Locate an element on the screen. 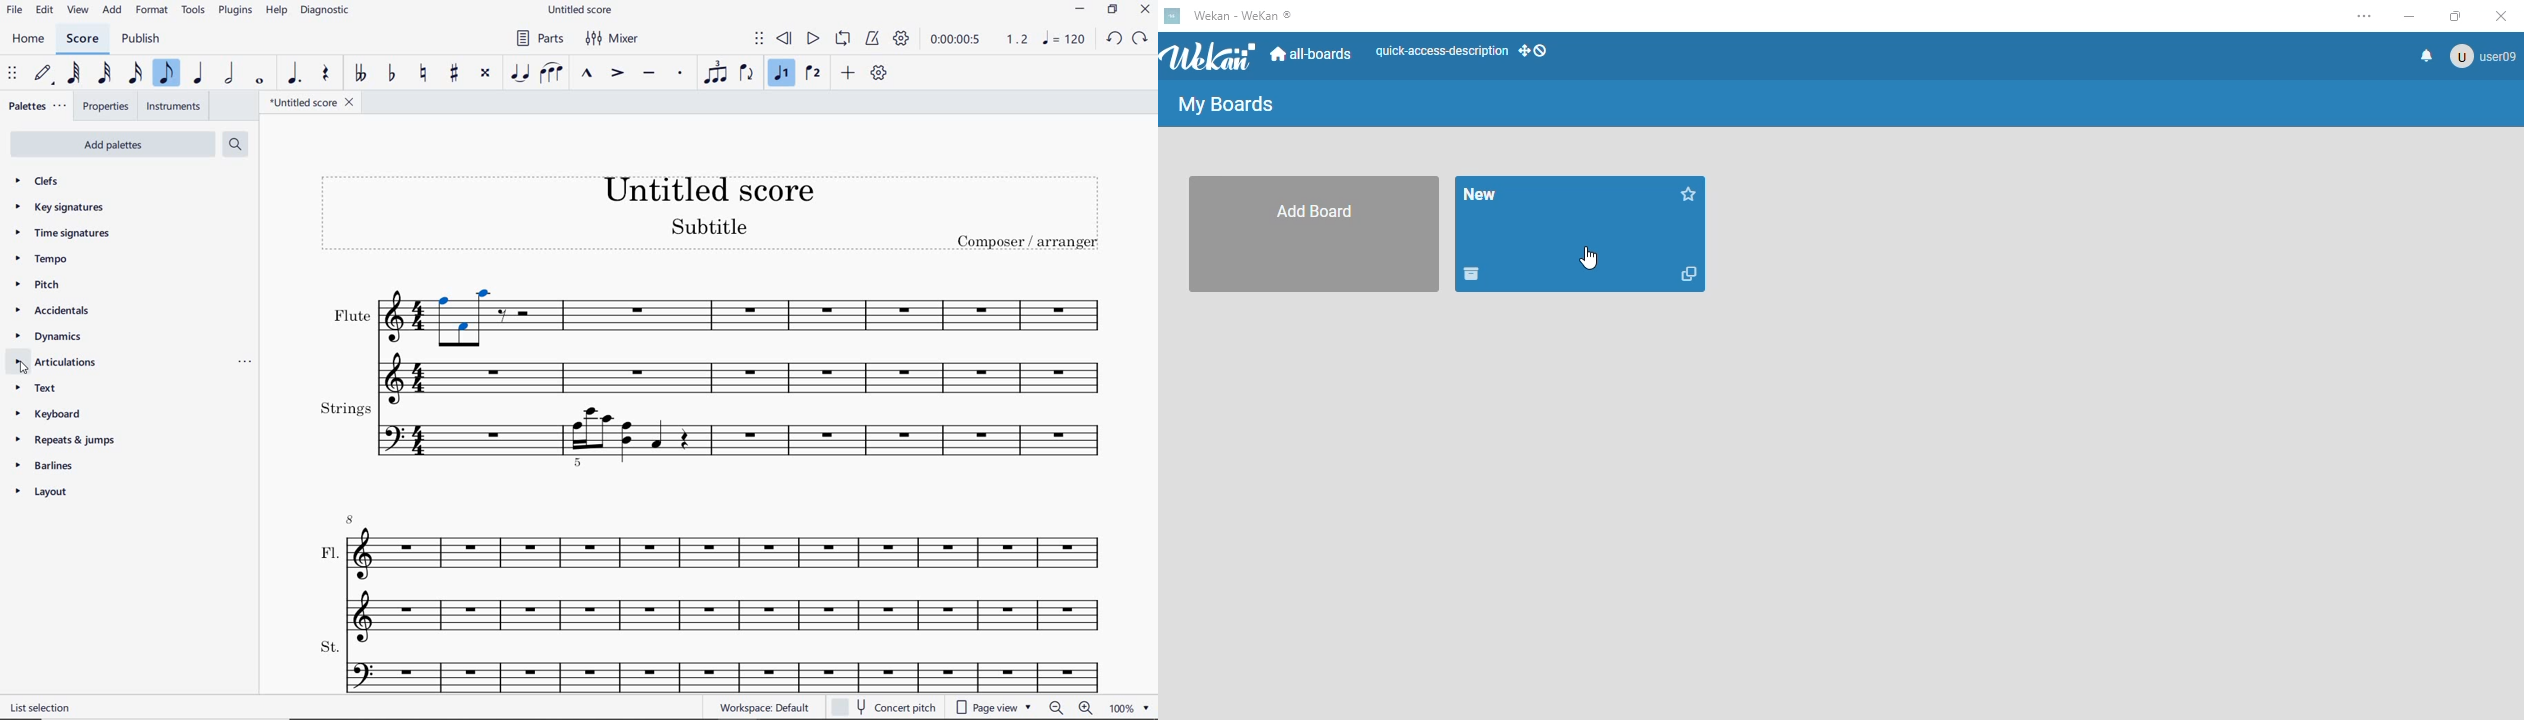  HELP is located at coordinates (276, 12).